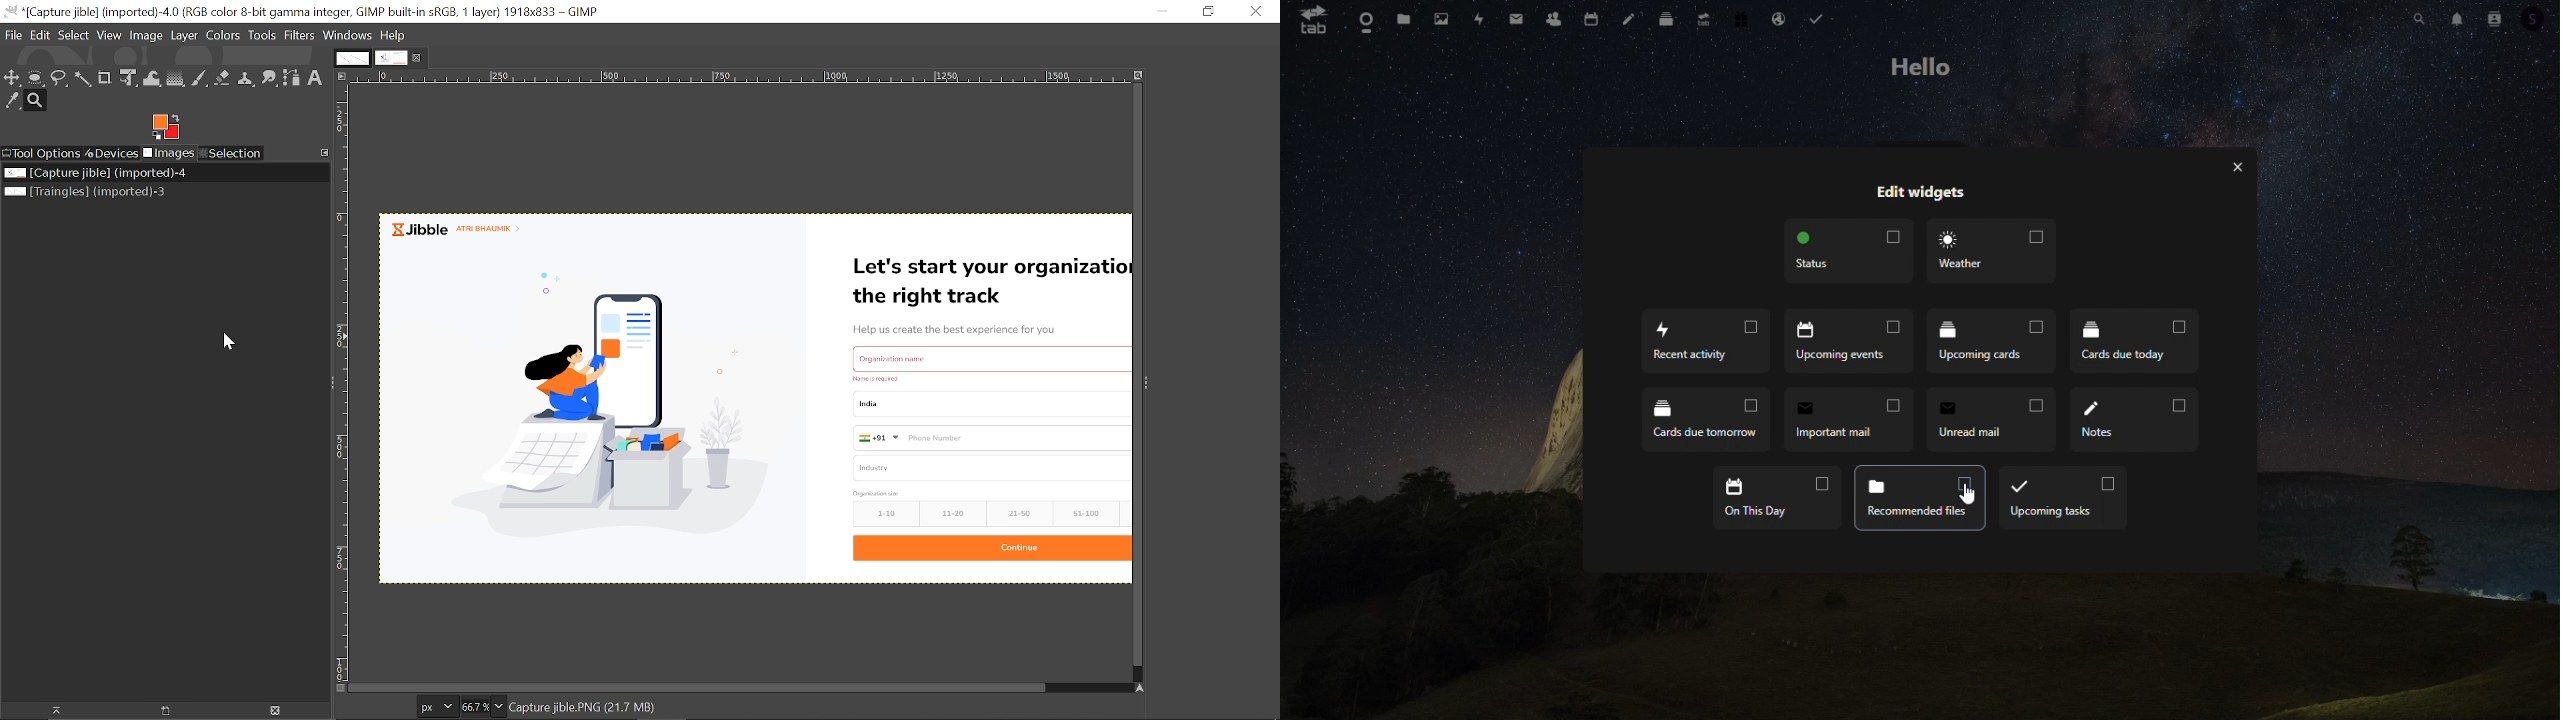  I want to click on Tools, so click(264, 36).